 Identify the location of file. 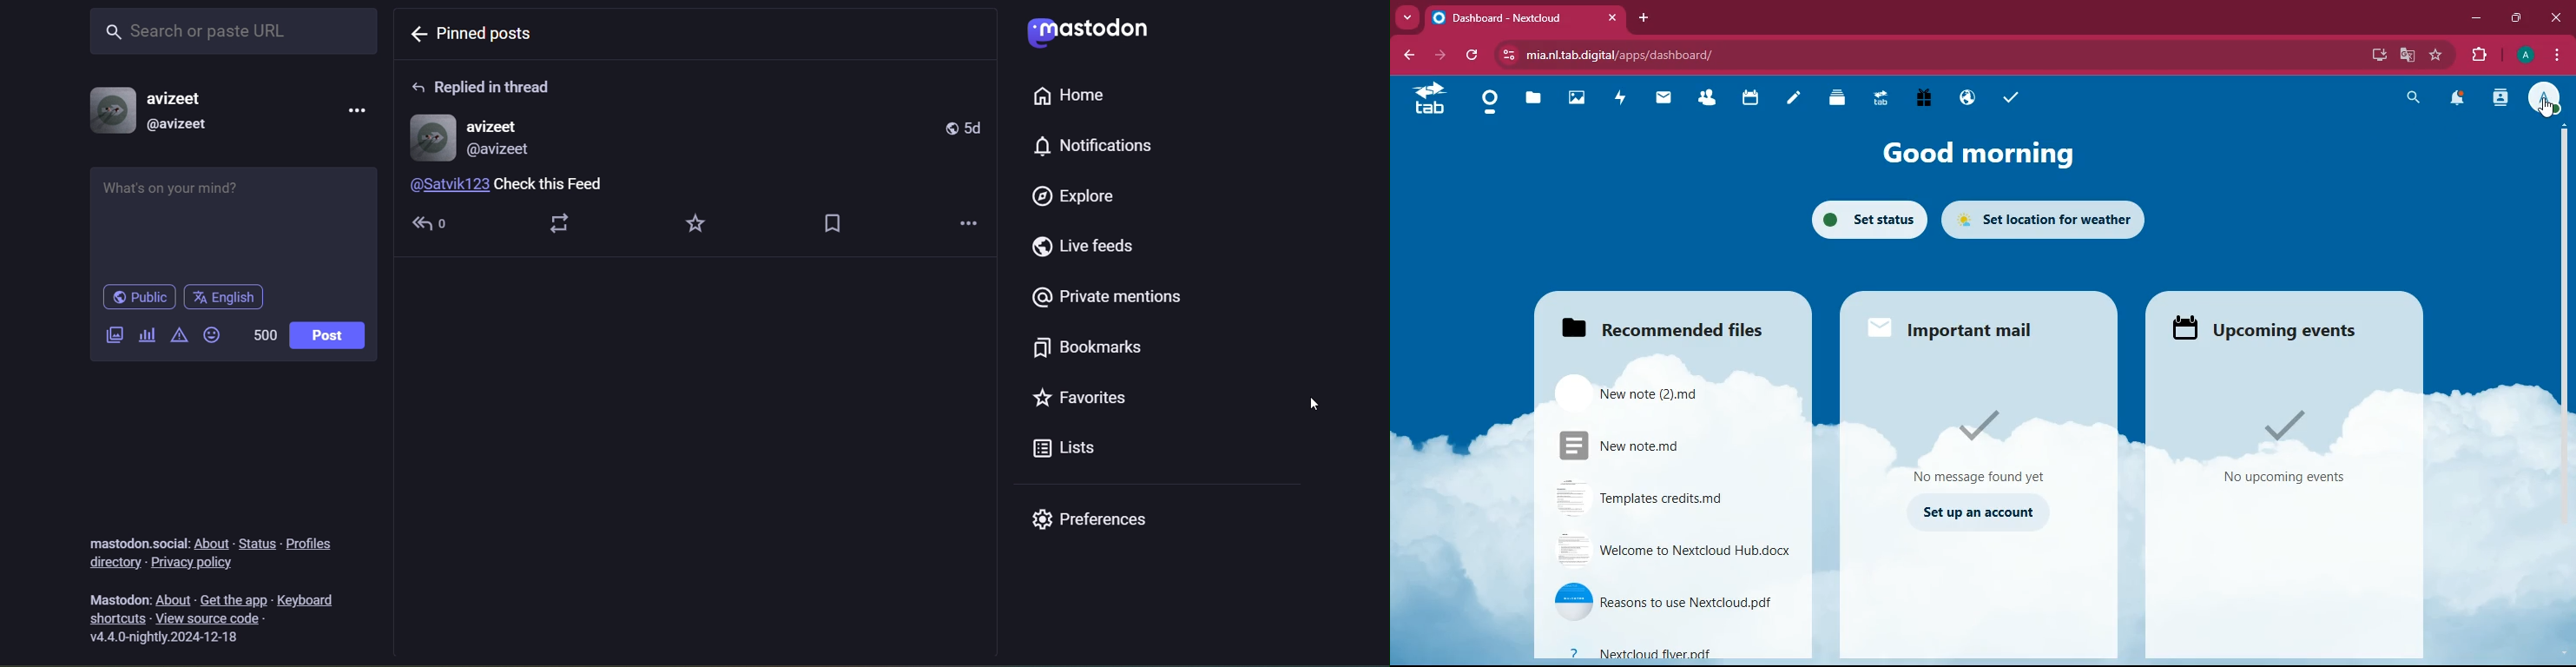
(1651, 444).